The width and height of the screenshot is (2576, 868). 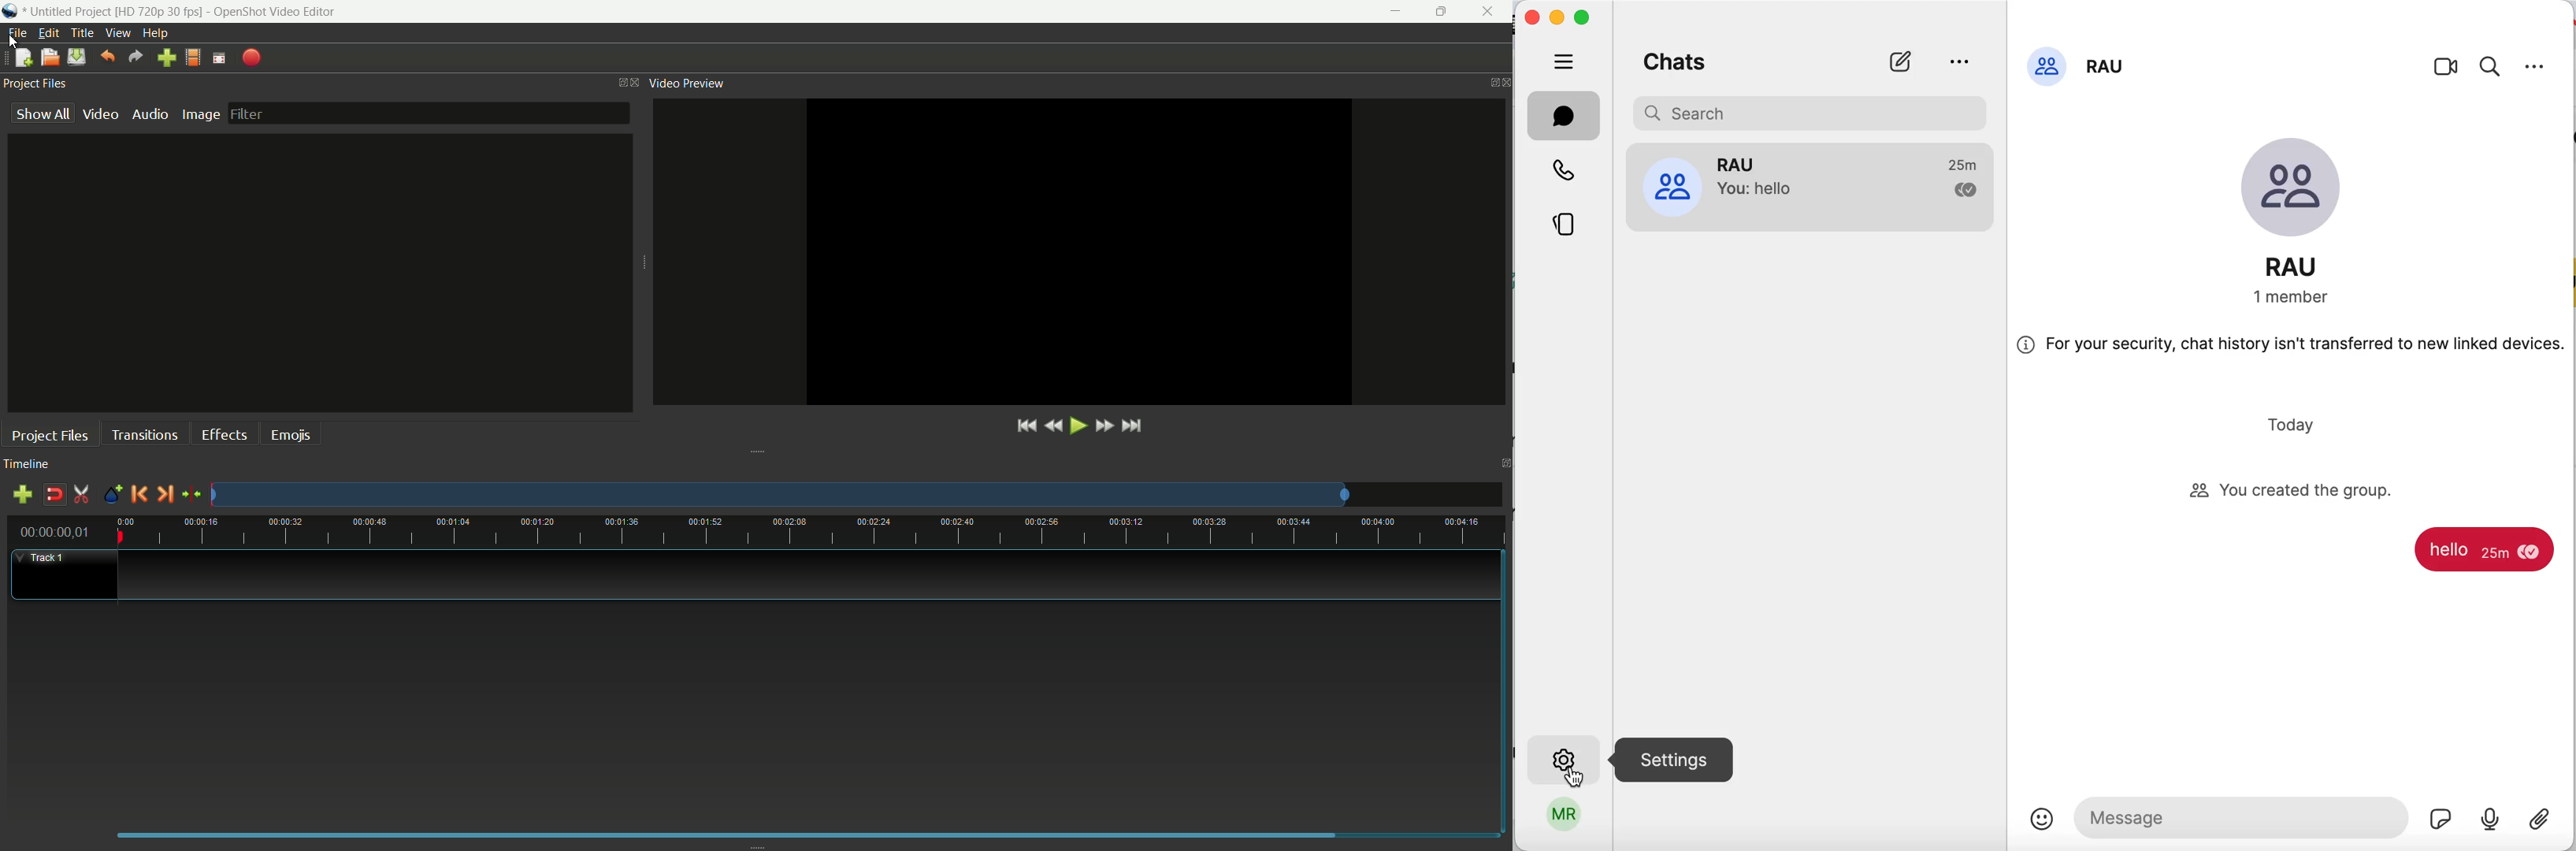 I want to click on search, so click(x=1811, y=113).